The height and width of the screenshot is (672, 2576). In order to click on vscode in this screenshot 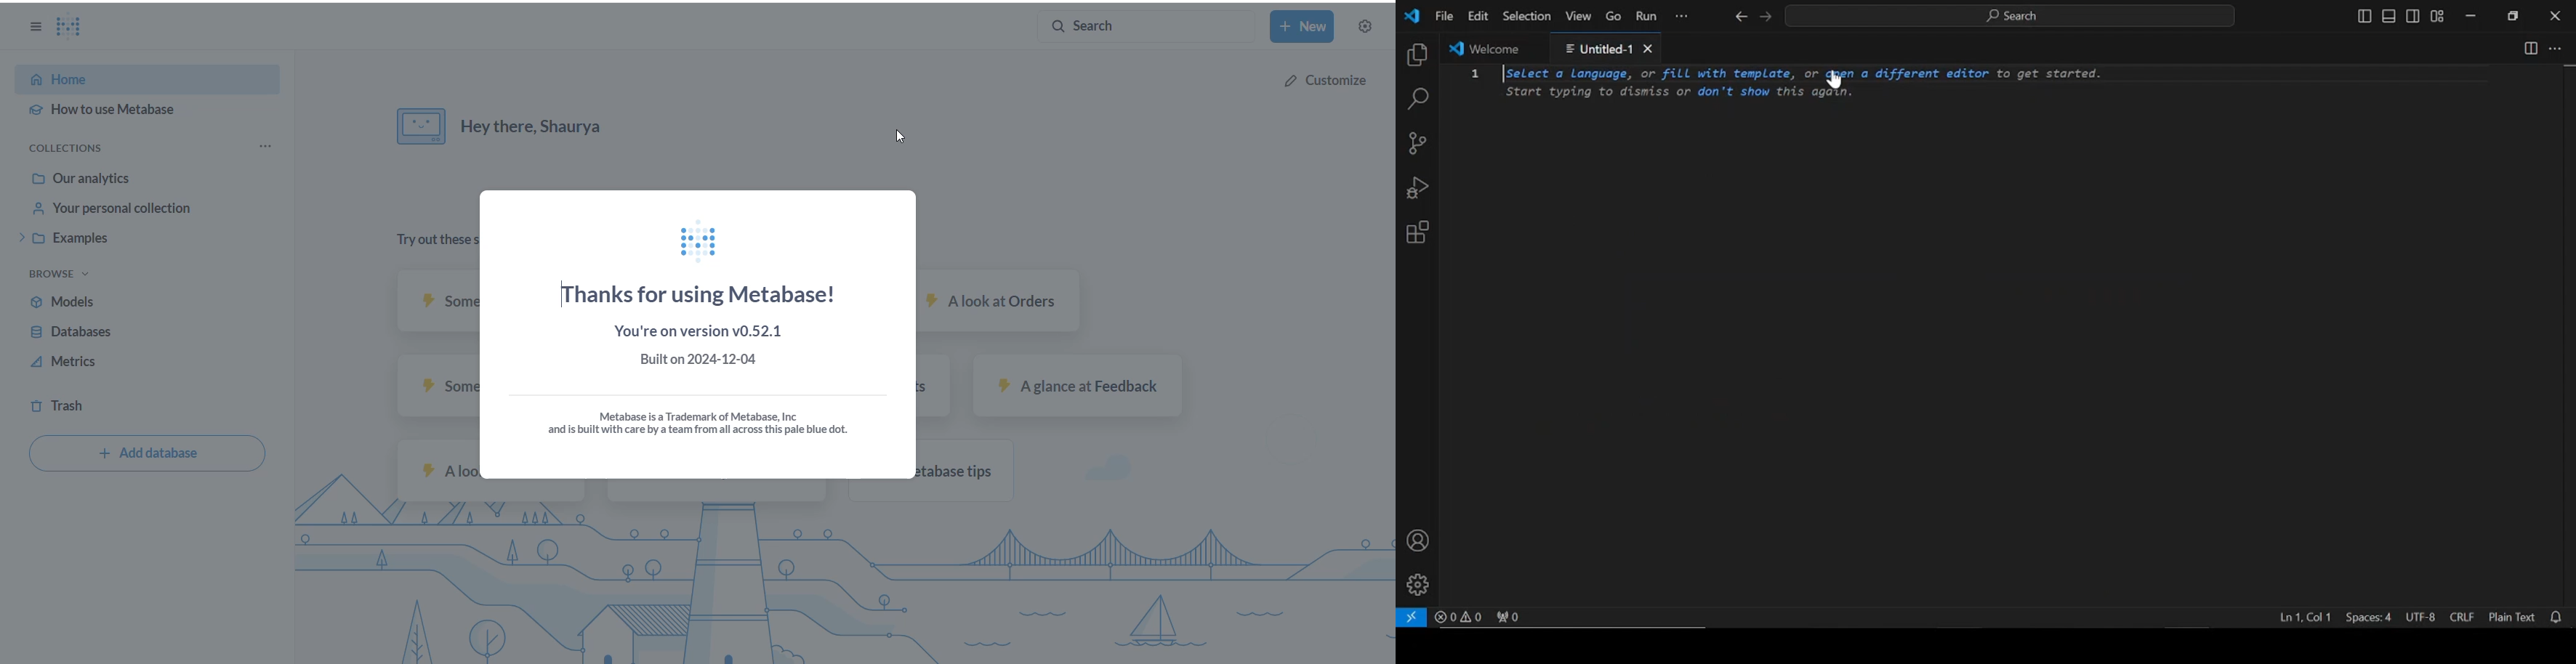, I will do `click(1411, 16)`.